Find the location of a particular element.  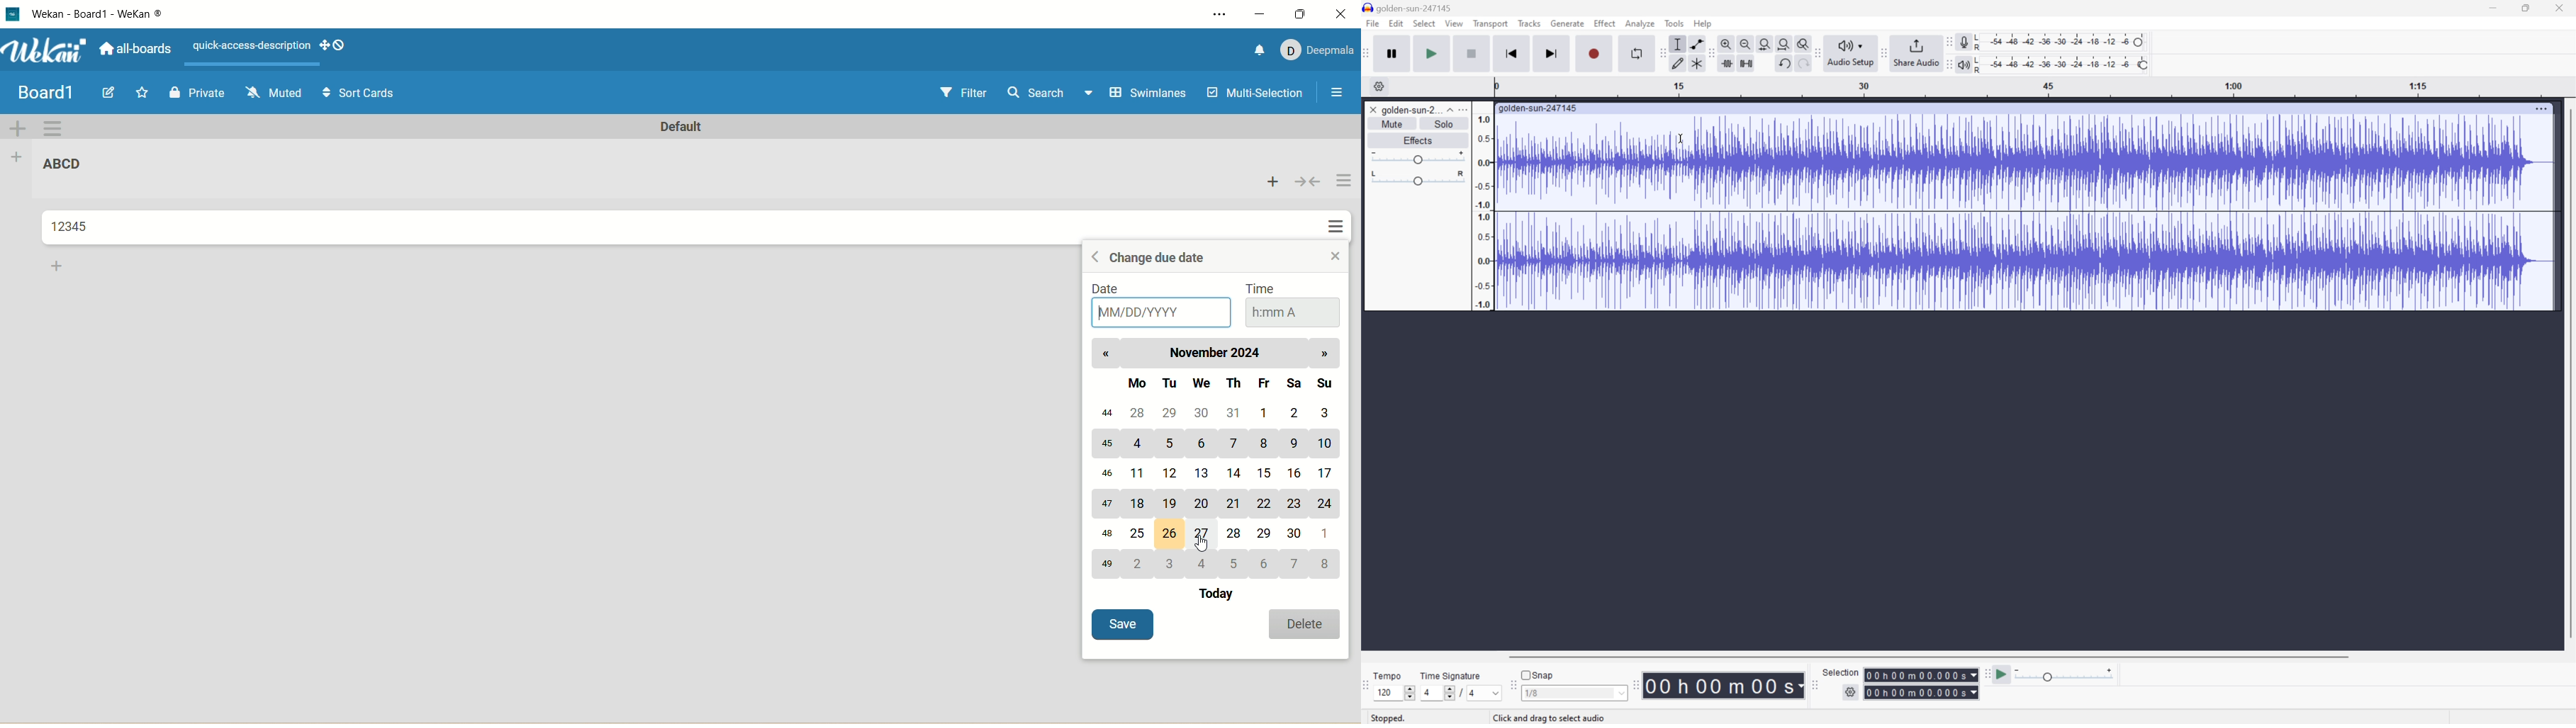

Audacity recording meter toolbar is located at coordinates (1948, 41).